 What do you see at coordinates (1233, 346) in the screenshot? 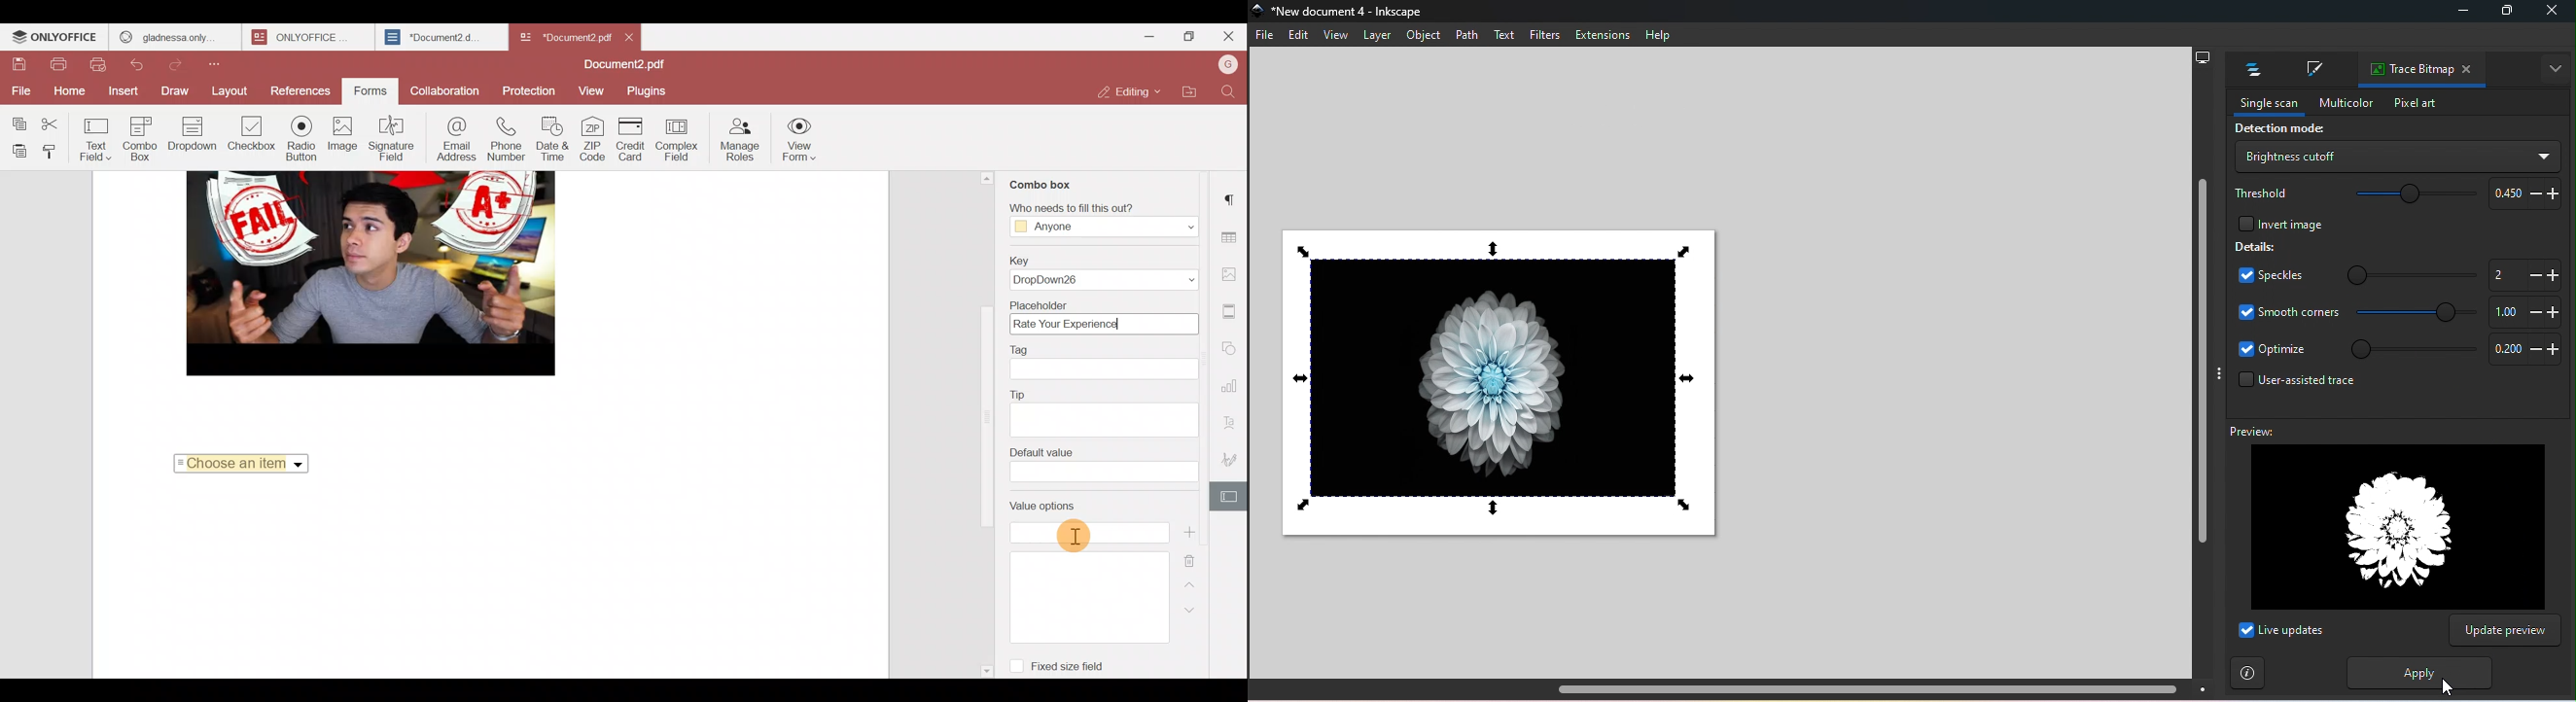
I see `Shapes settings` at bounding box center [1233, 346].